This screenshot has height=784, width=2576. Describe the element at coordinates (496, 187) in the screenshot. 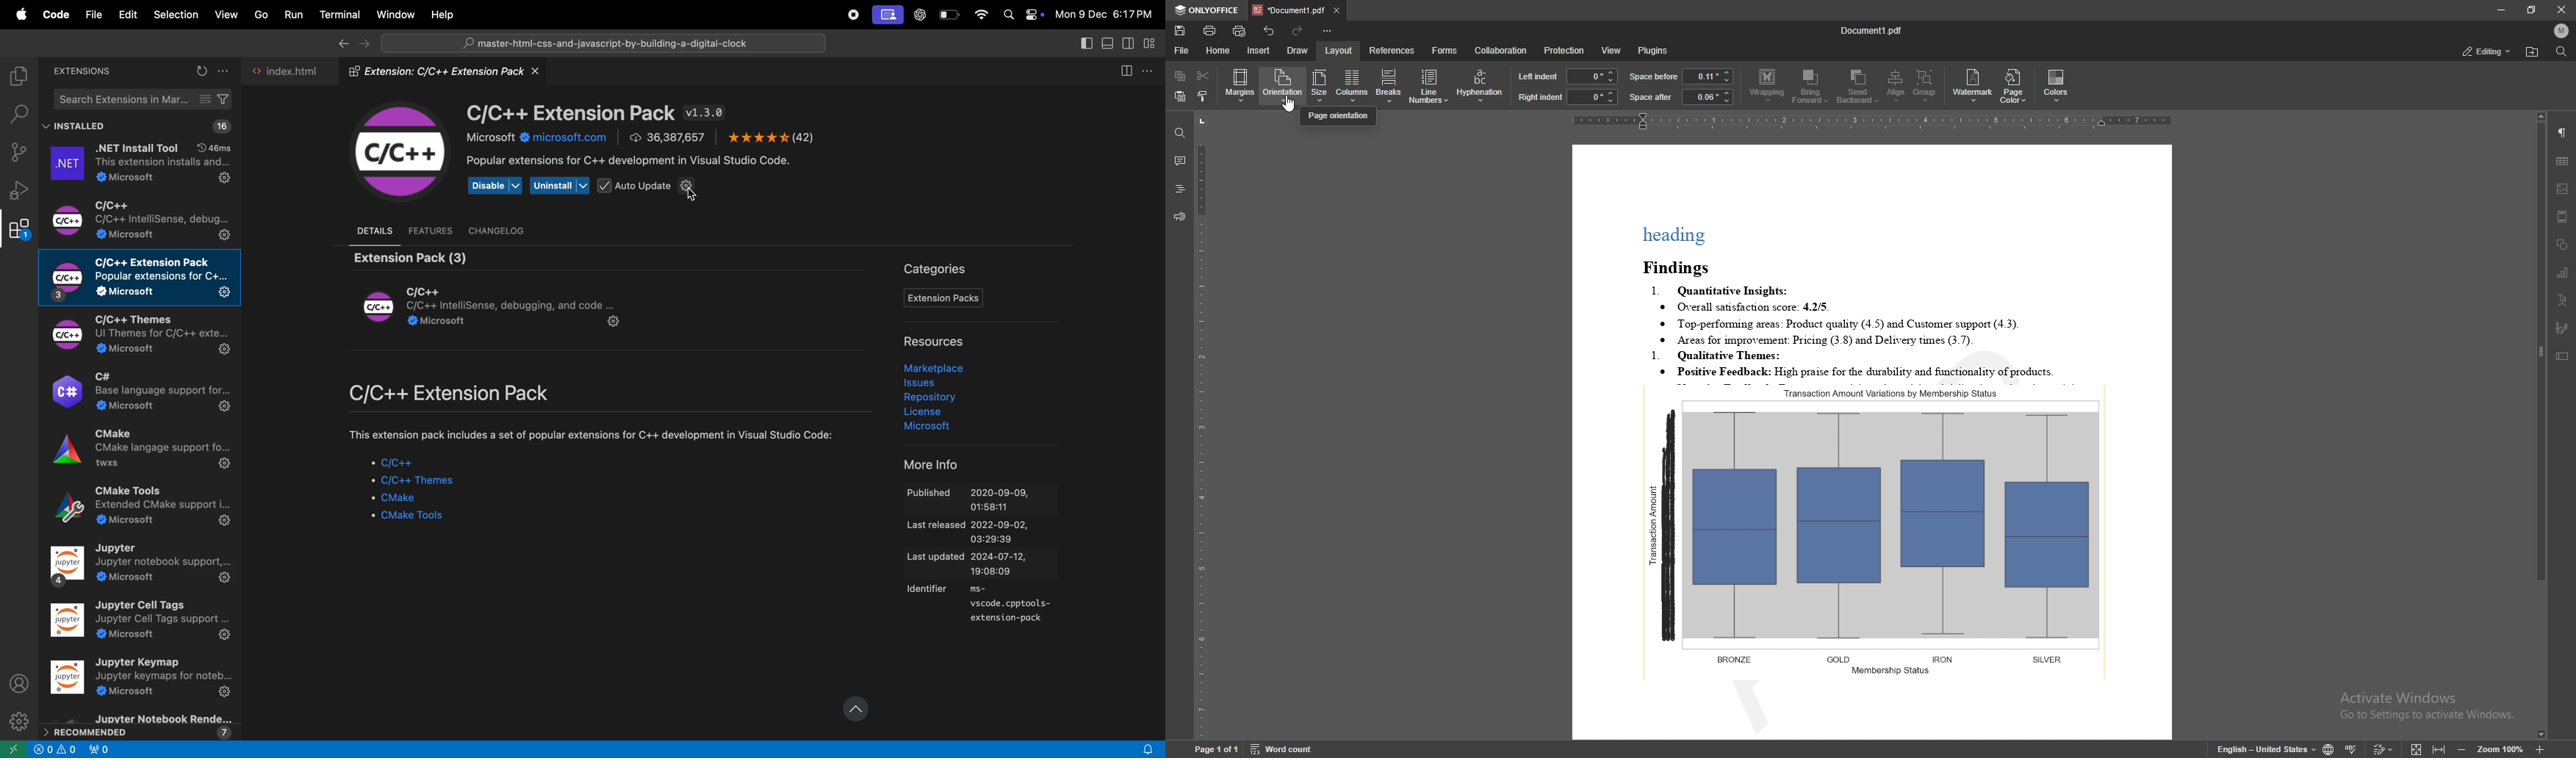

I see `Disable` at that location.